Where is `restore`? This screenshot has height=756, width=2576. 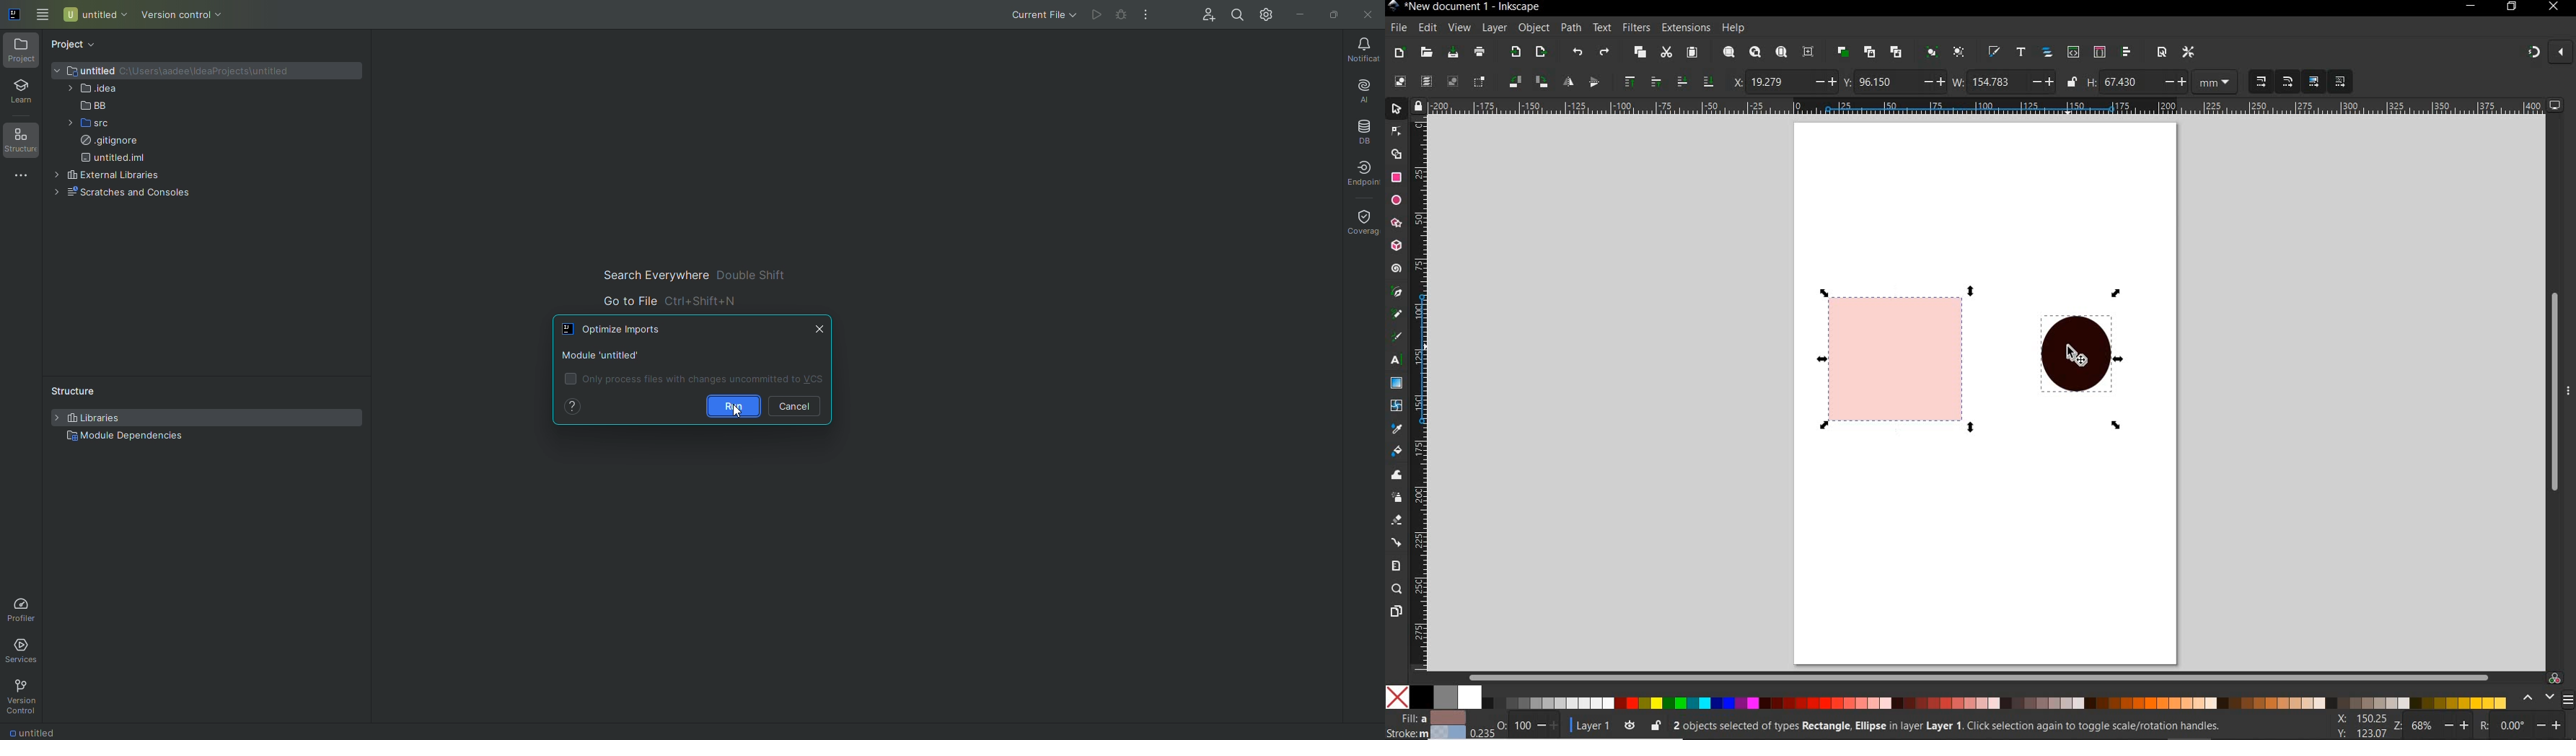
restore is located at coordinates (2512, 6).